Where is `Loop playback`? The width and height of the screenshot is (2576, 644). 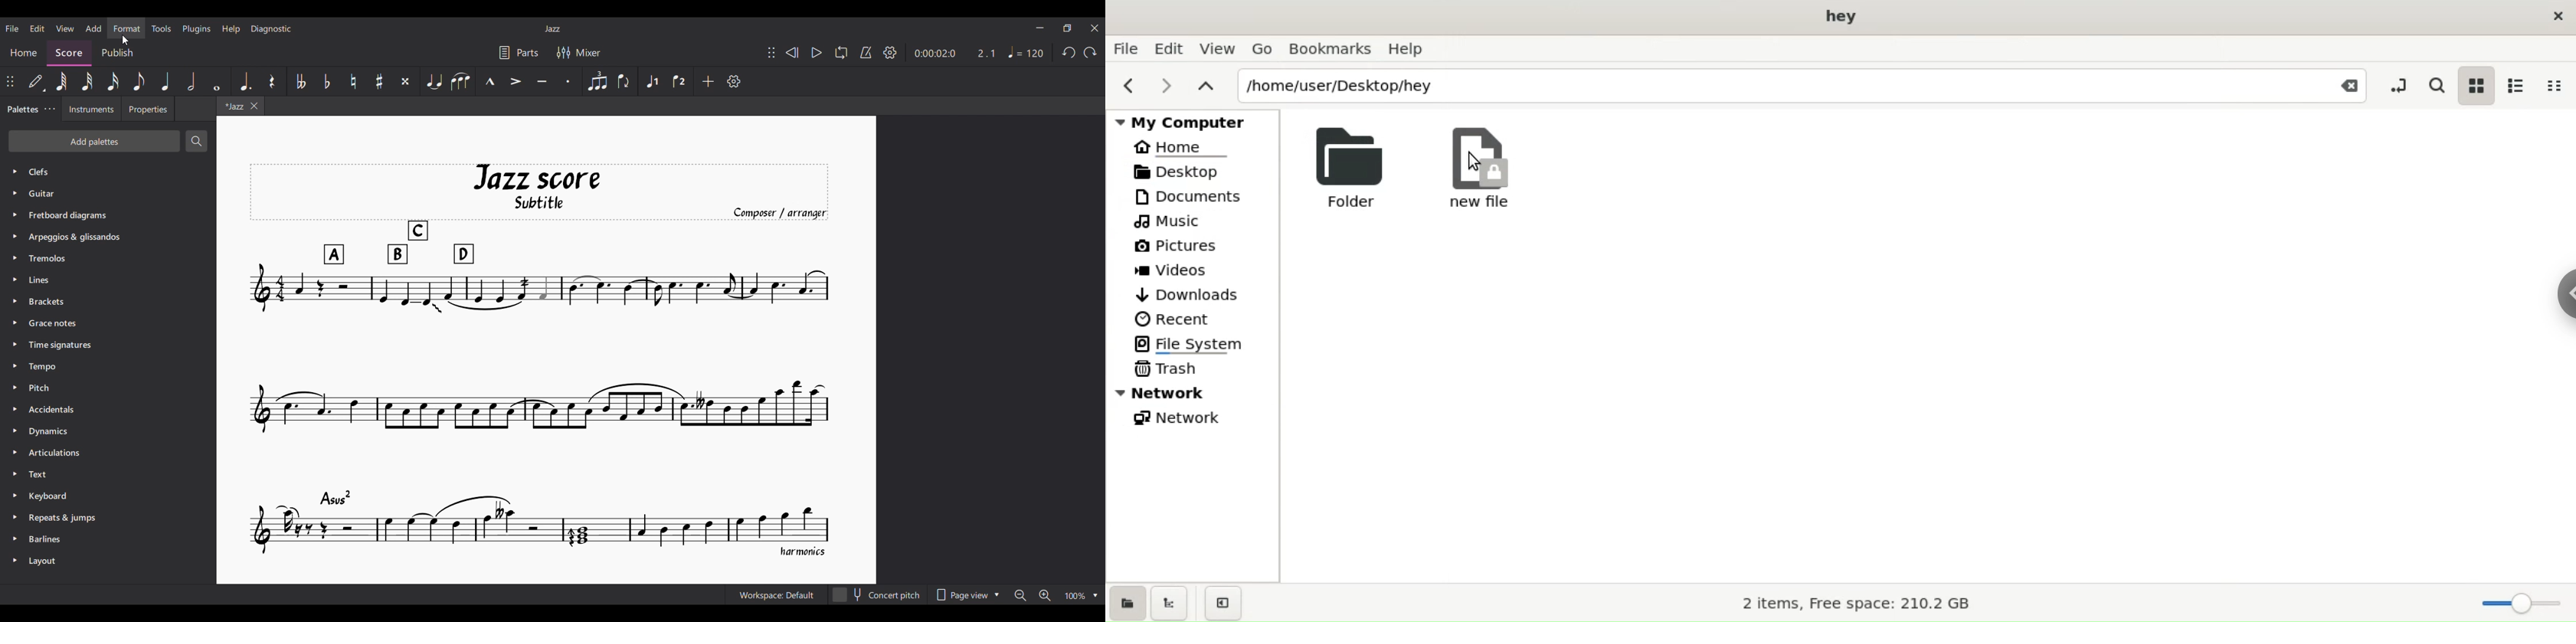 Loop playback is located at coordinates (841, 52).